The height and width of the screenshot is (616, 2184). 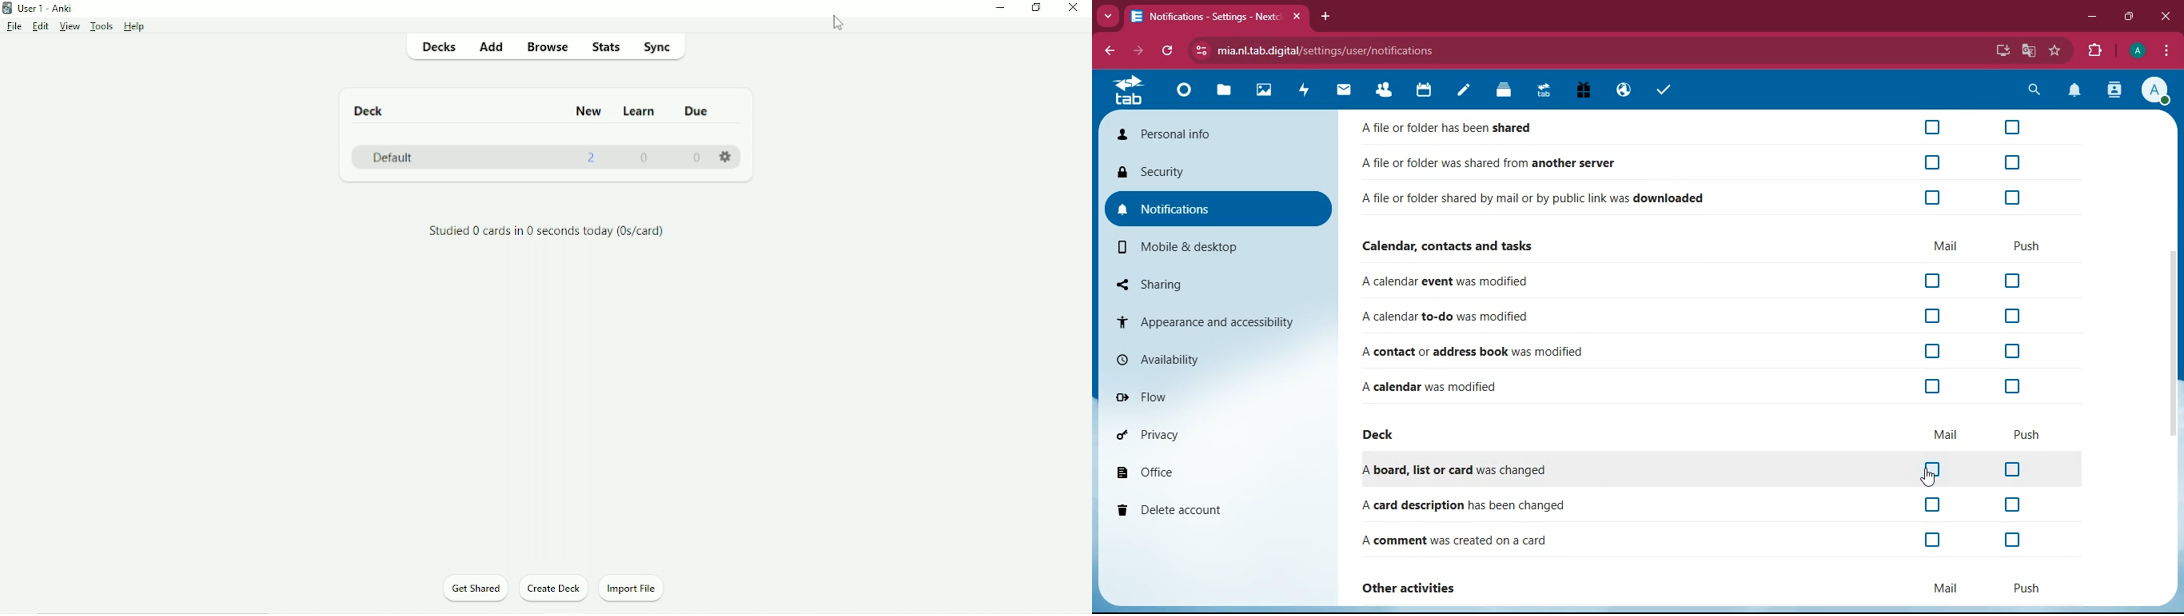 What do you see at coordinates (2012, 193) in the screenshot?
I see `off` at bounding box center [2012, 193].